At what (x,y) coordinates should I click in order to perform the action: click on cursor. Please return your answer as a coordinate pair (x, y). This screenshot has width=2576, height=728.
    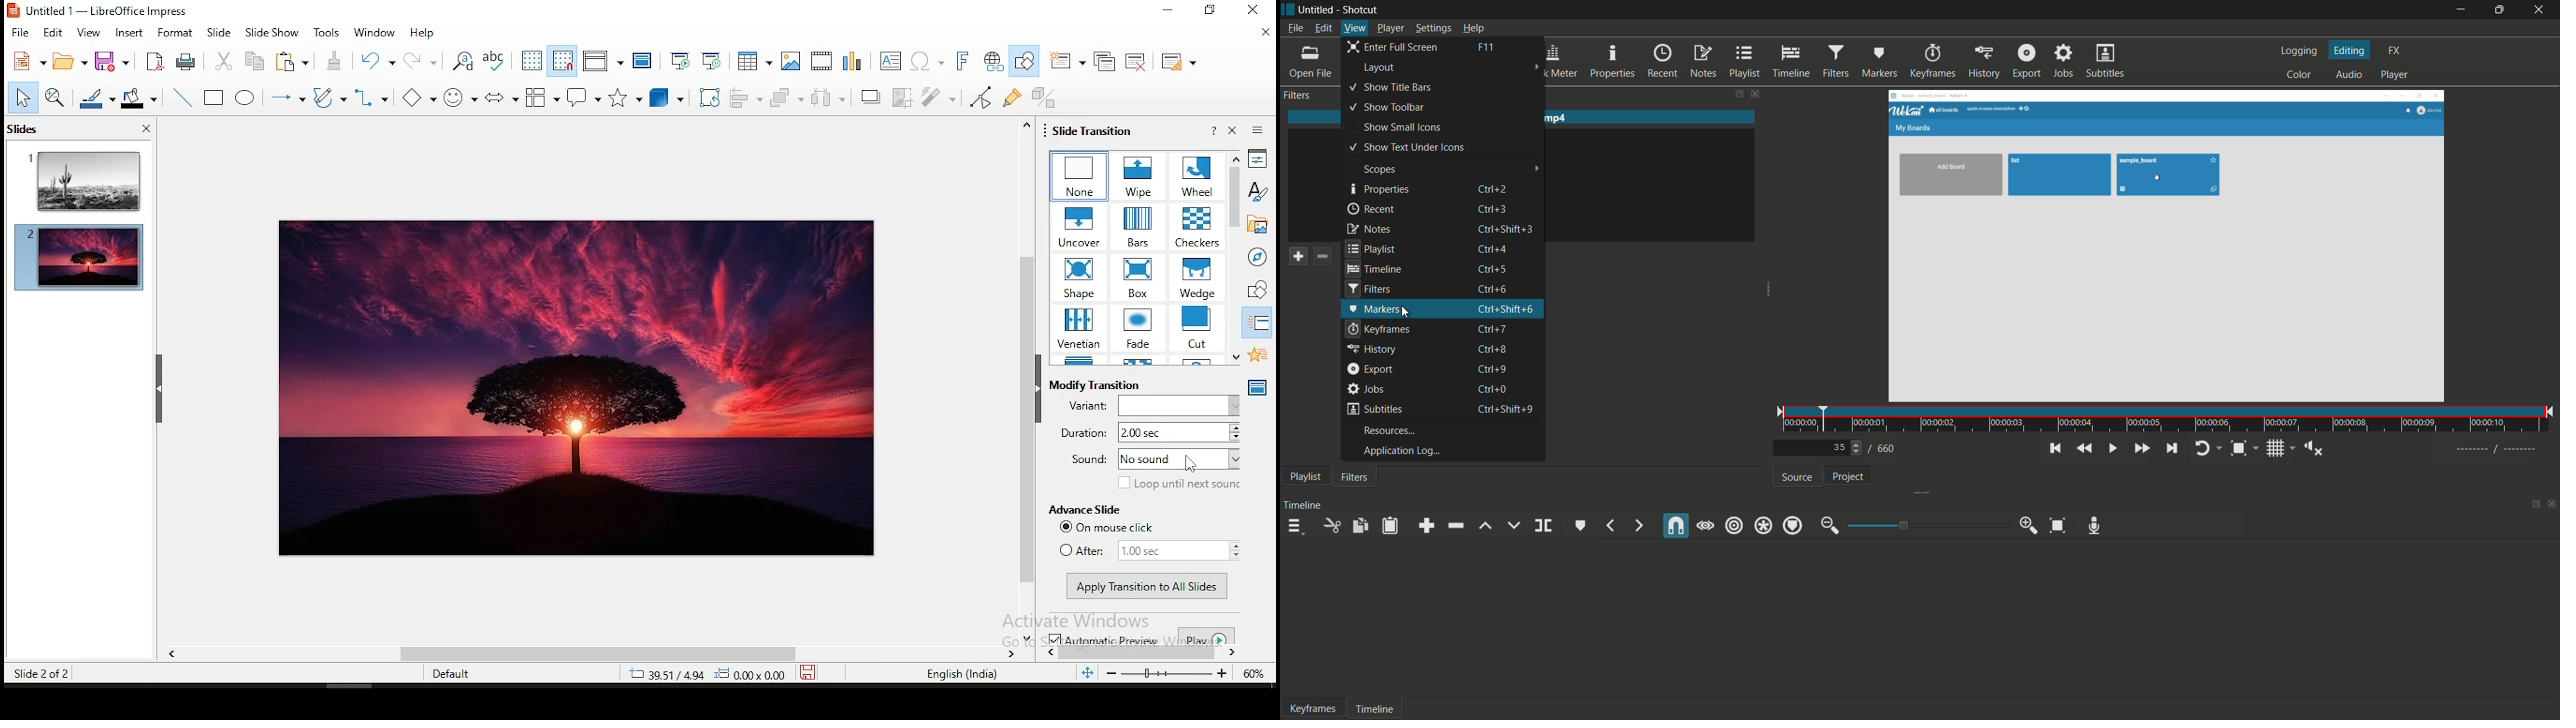
    Looking at the image, I should click on (1405, 312).